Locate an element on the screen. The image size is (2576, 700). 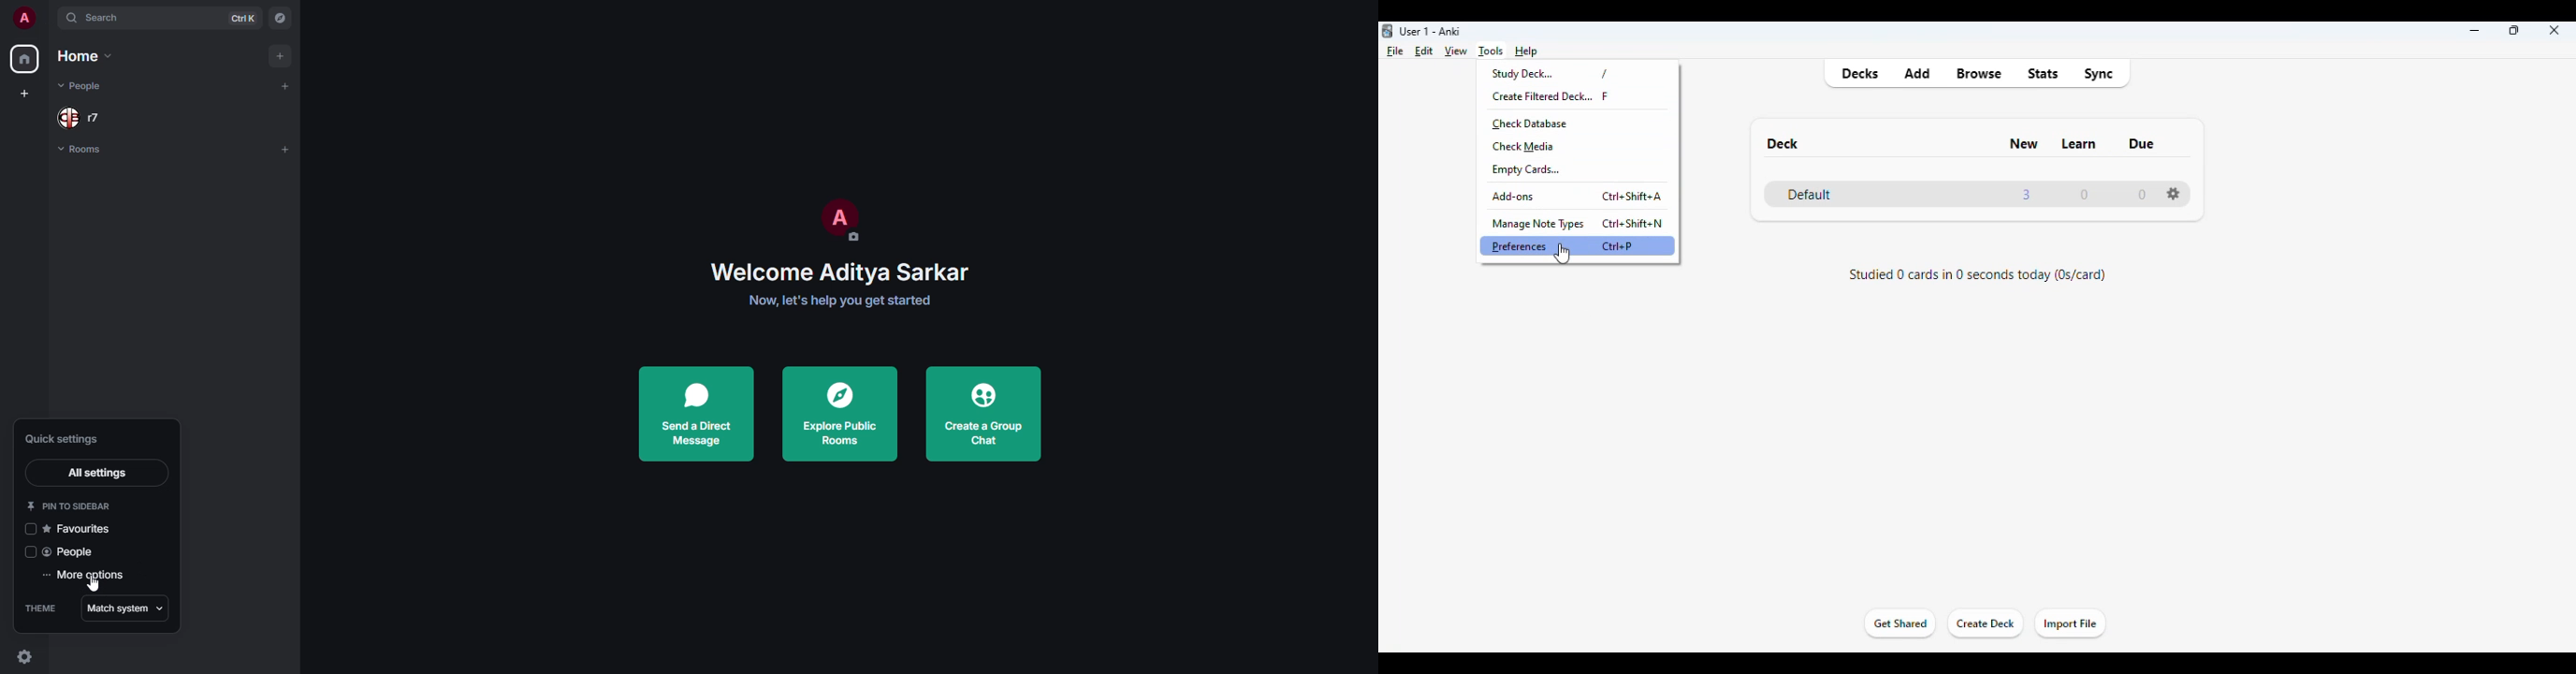
help is located at coordinates (1526, 50).